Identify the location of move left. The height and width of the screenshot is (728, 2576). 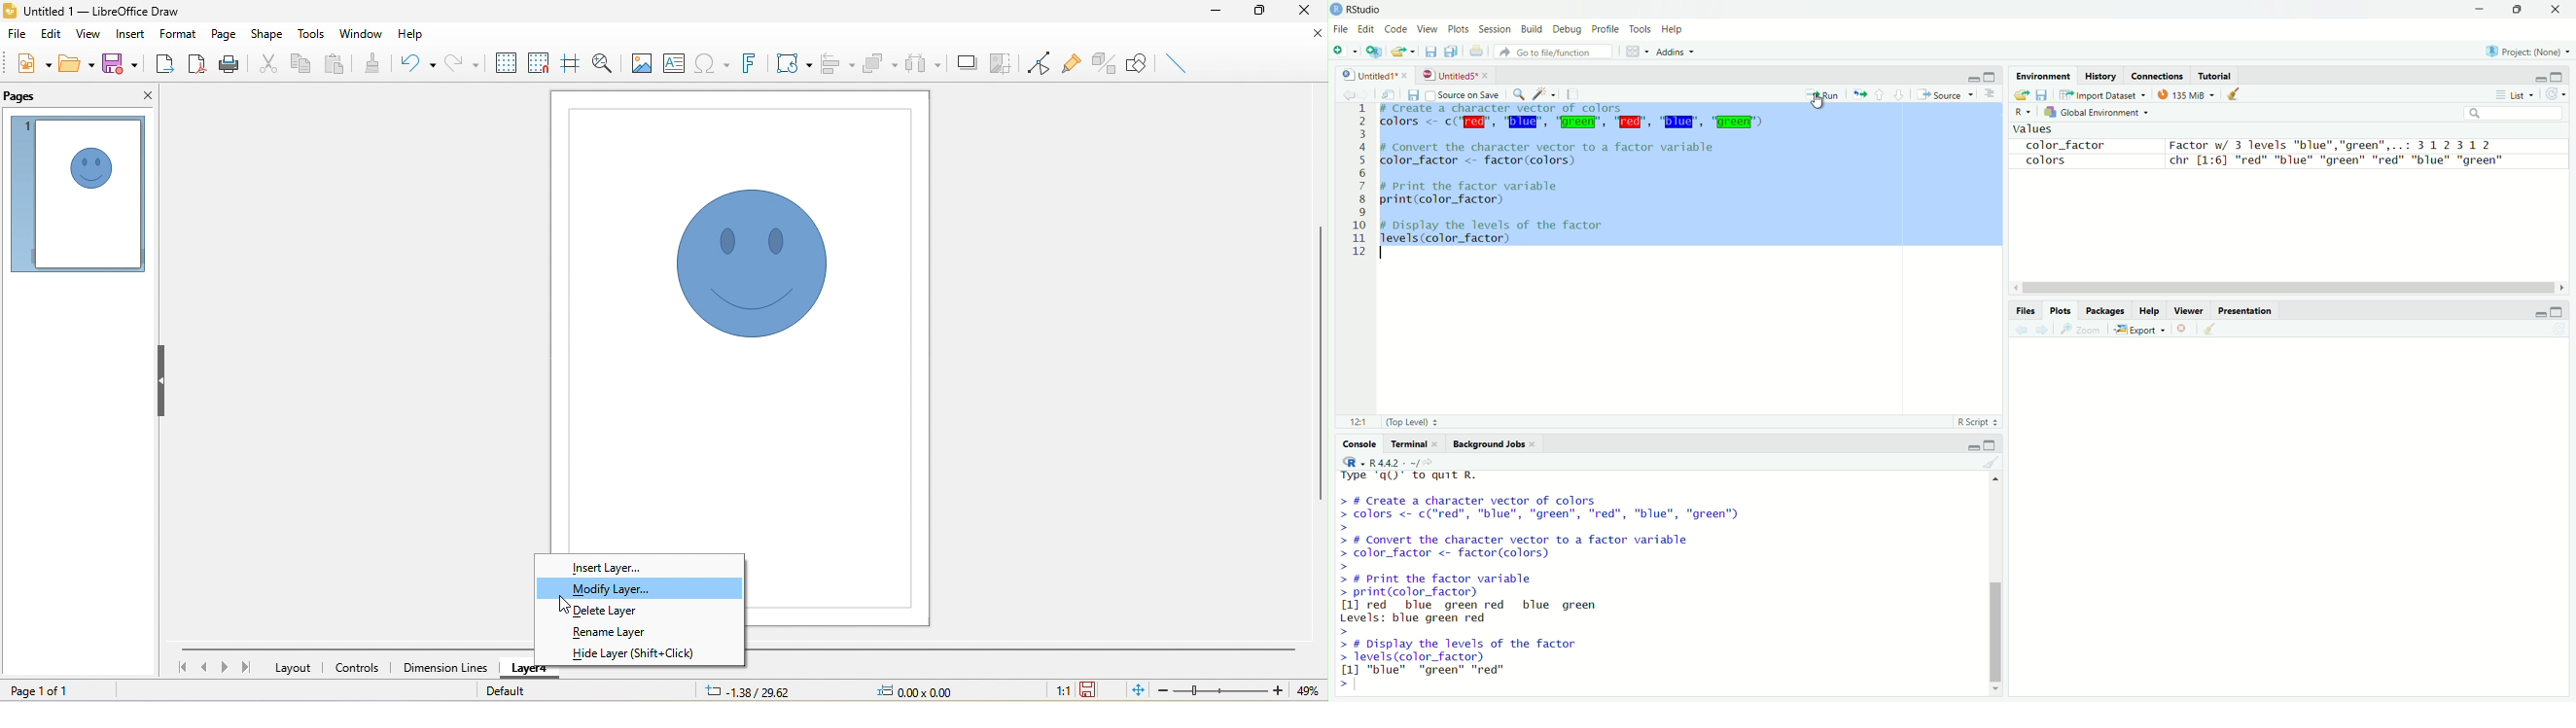
(2017, 288).